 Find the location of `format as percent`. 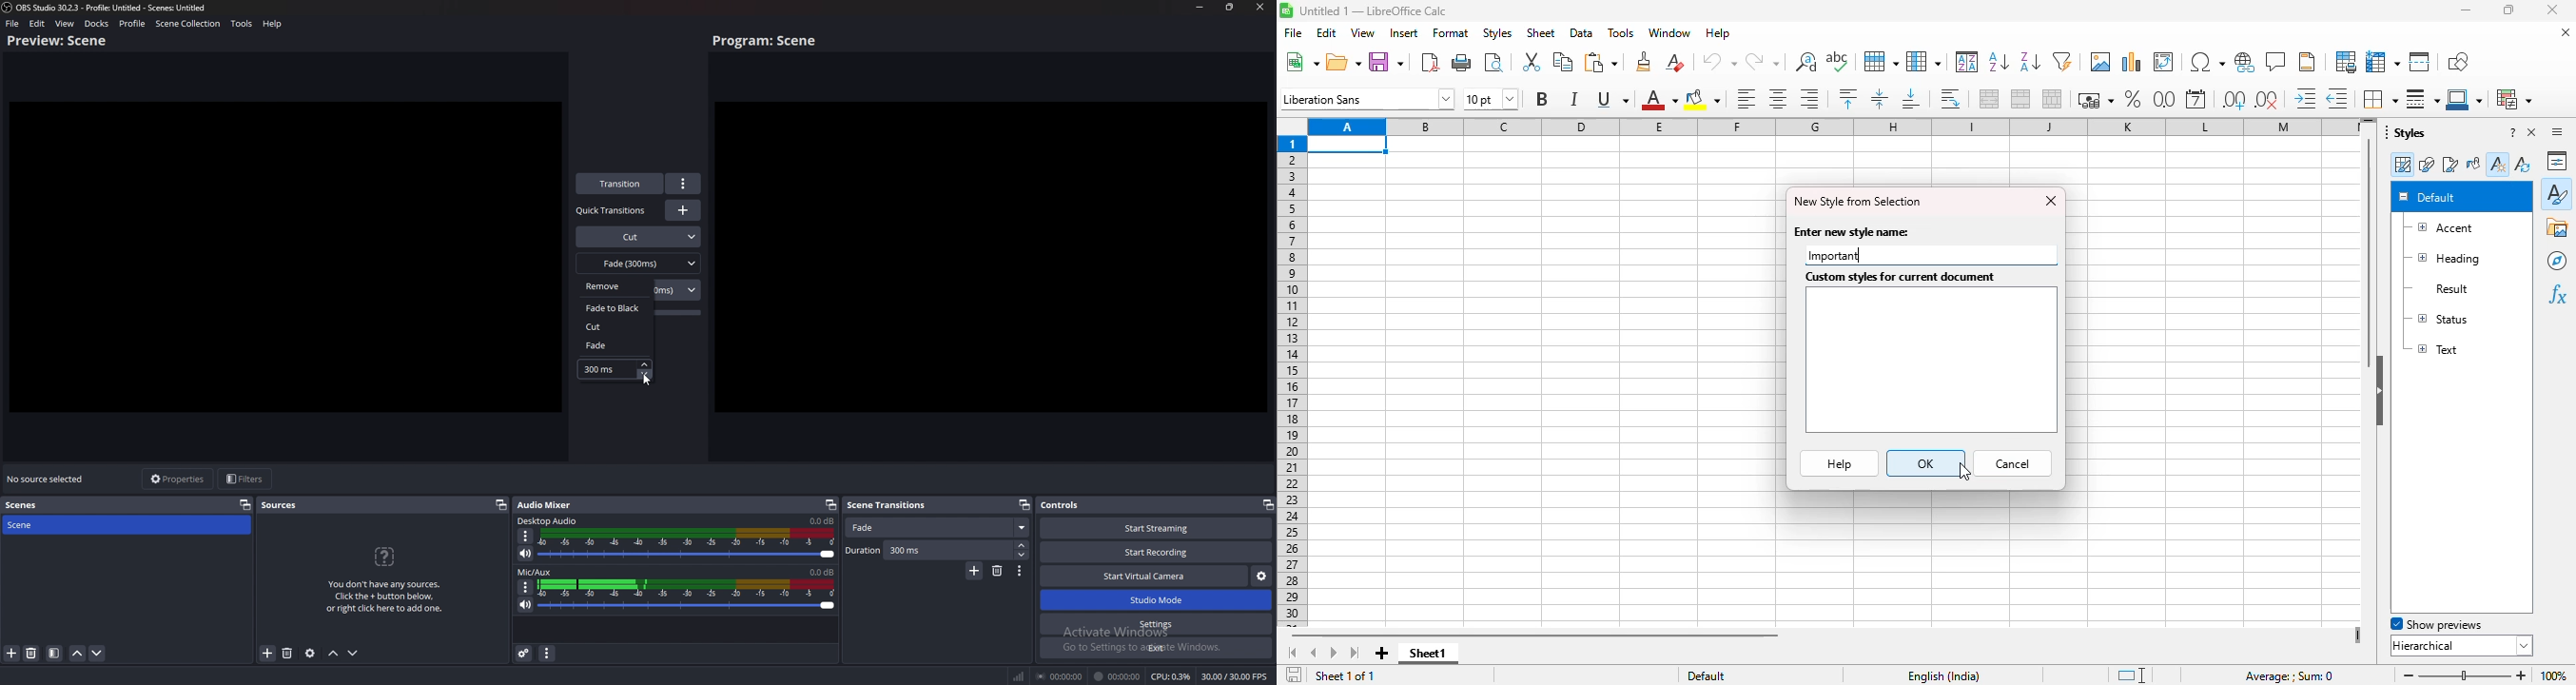

format as percent is located at coordinates (2133, 99).